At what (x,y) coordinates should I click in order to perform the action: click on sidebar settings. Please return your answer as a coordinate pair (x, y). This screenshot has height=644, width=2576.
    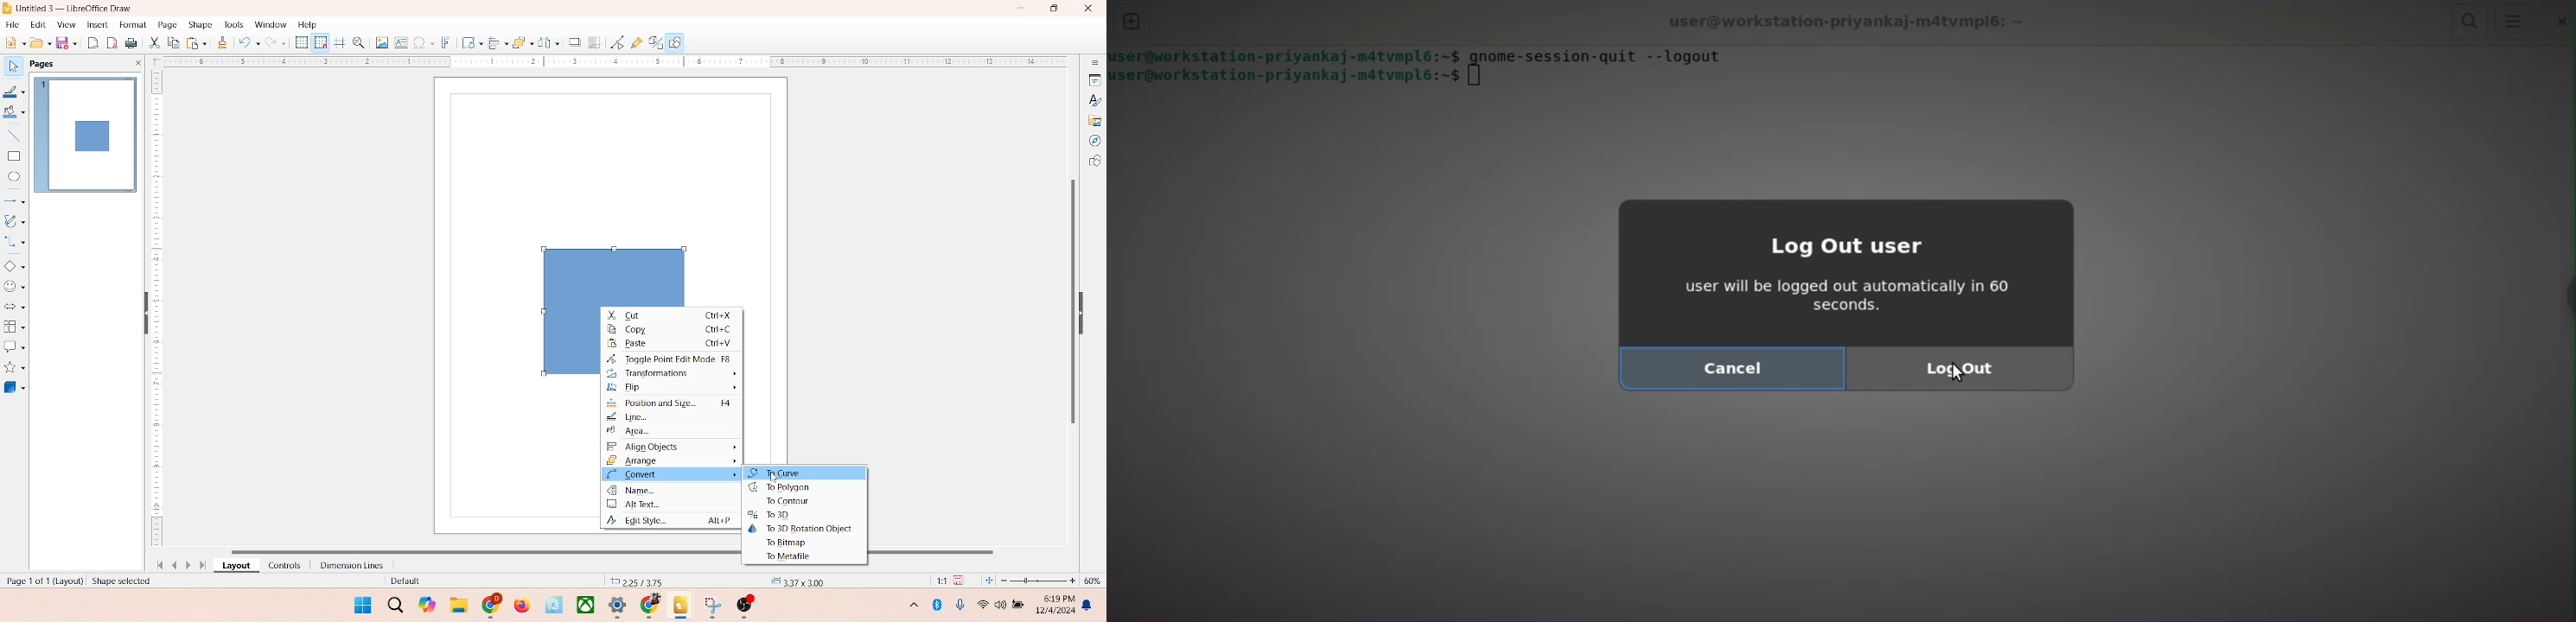
    Looking at the image, I should click on (1094, 63).